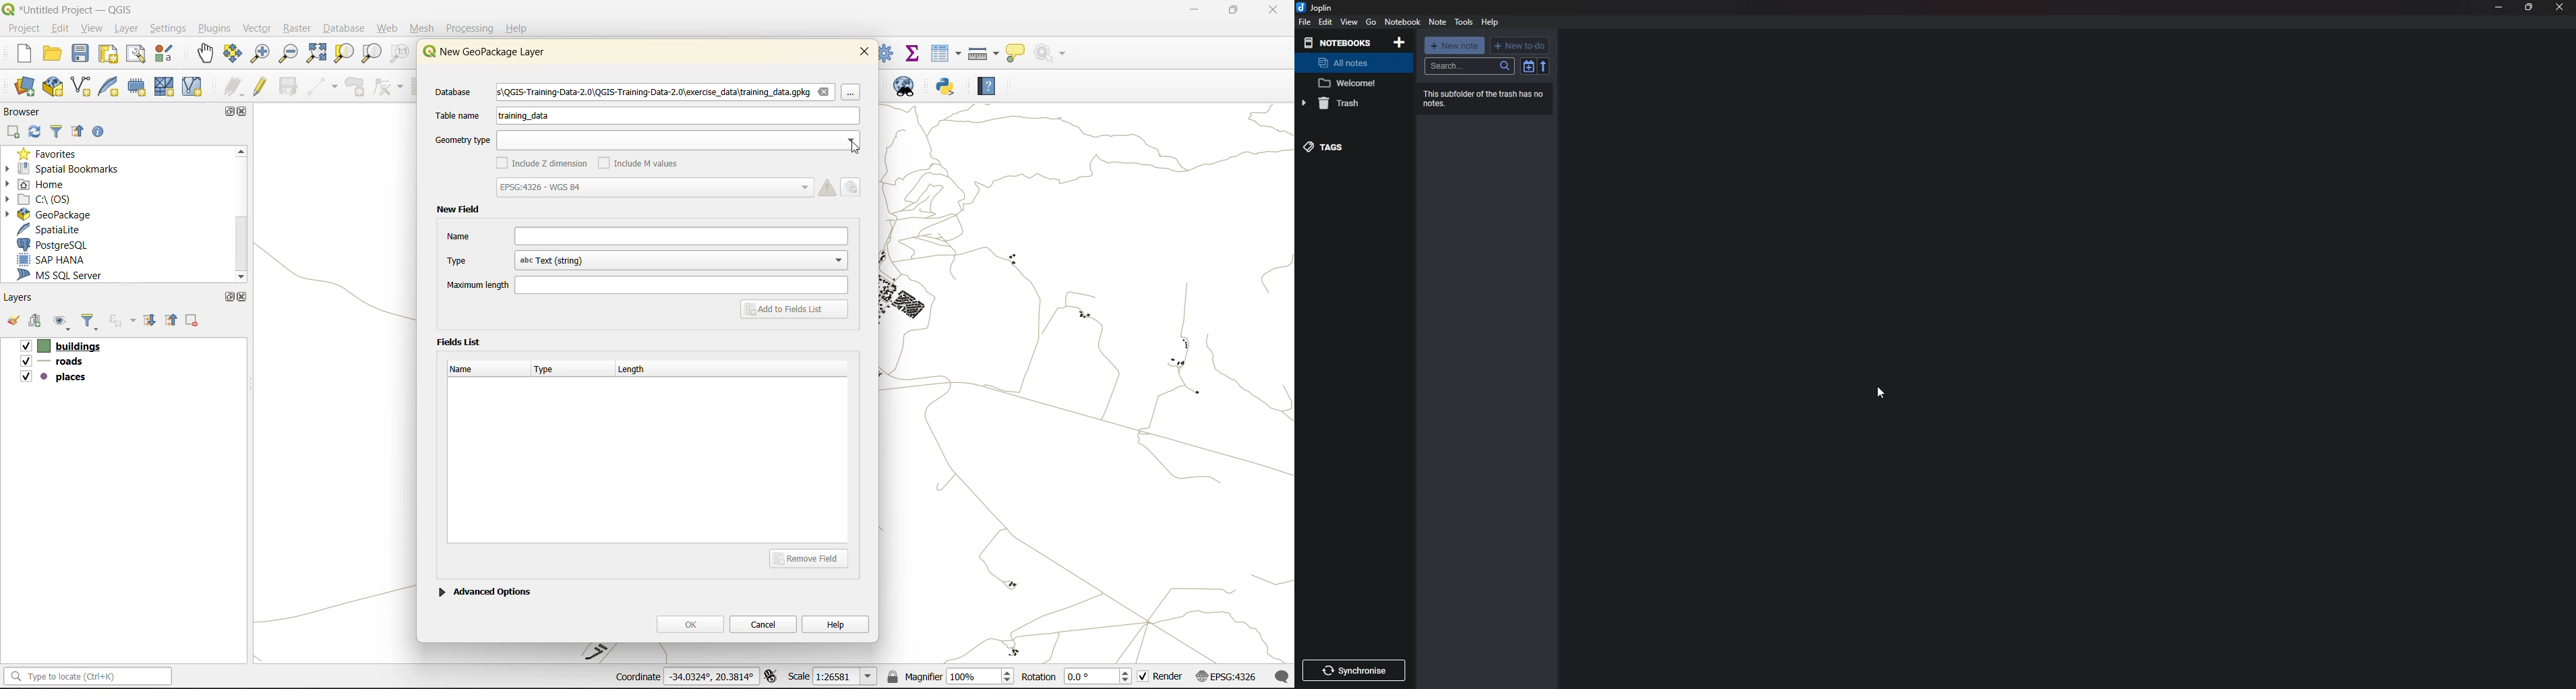 The height and width of the screenshot is (700, 2576). I want to click on training_data, so click(524, 118).